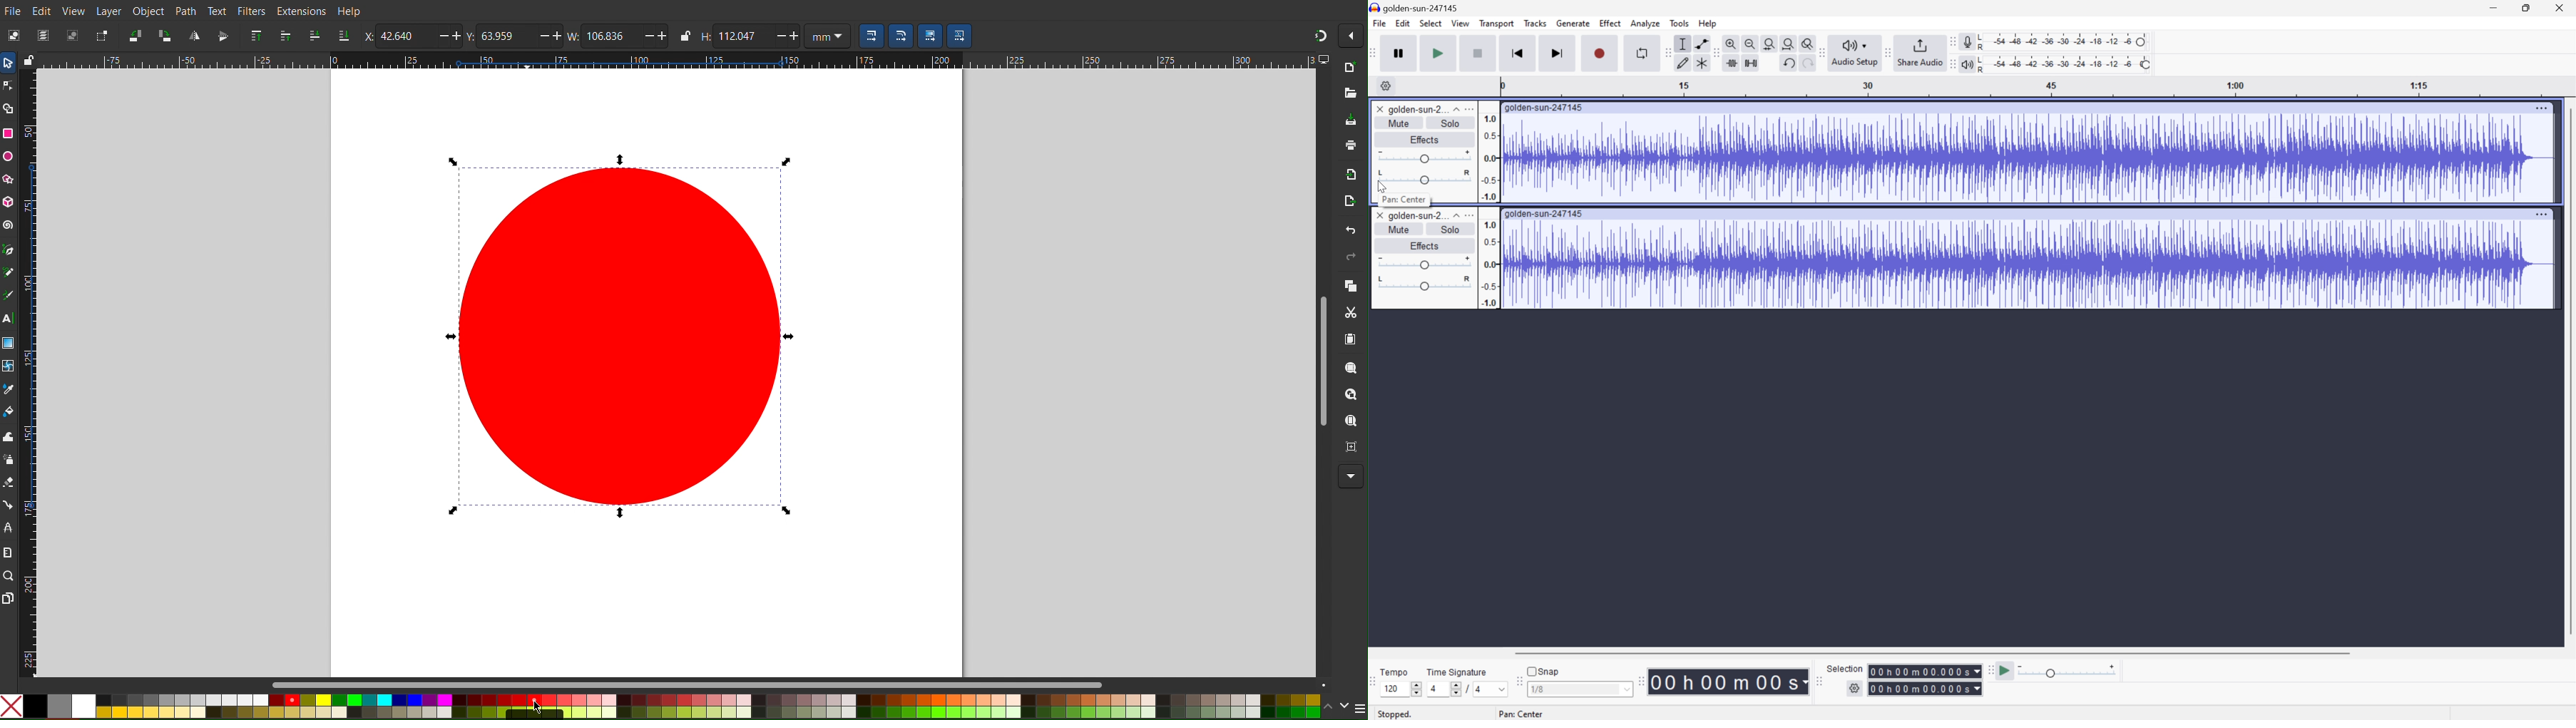 This screenshot has height=728, width=2576. I want to click on Audacity transport toolbar, so click(1376, 54).